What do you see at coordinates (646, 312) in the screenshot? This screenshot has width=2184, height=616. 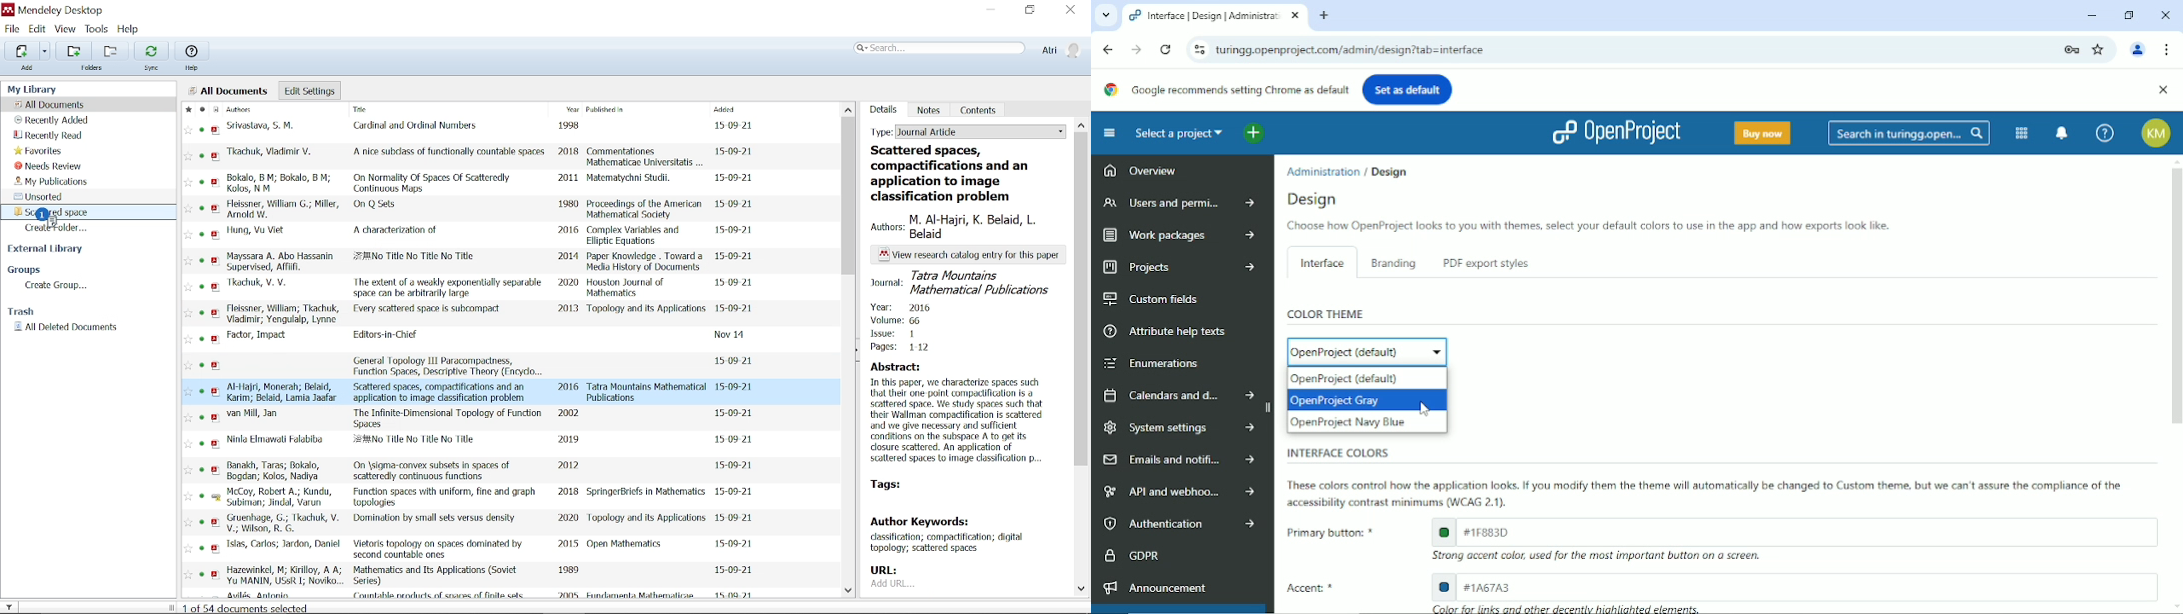 I see `Topology and its Applications` at bounding box center [646, 312].